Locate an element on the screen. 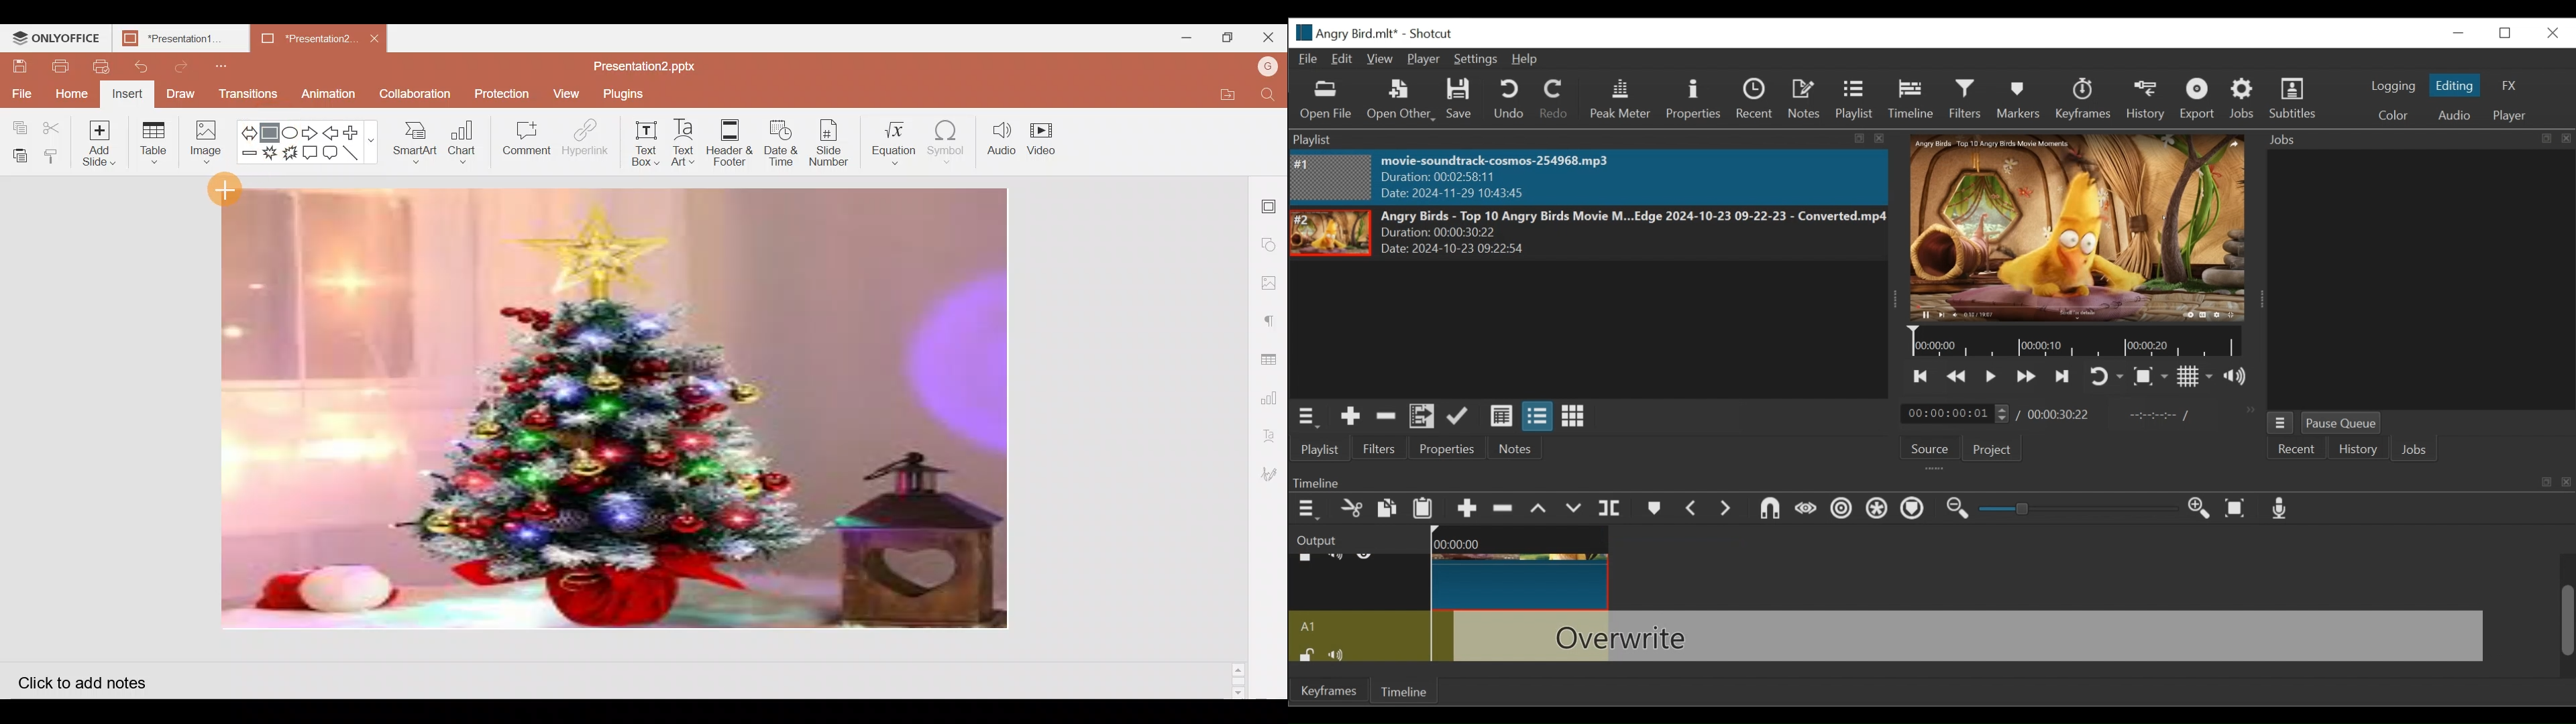  Jobs is located at coordinates (2416, 449).